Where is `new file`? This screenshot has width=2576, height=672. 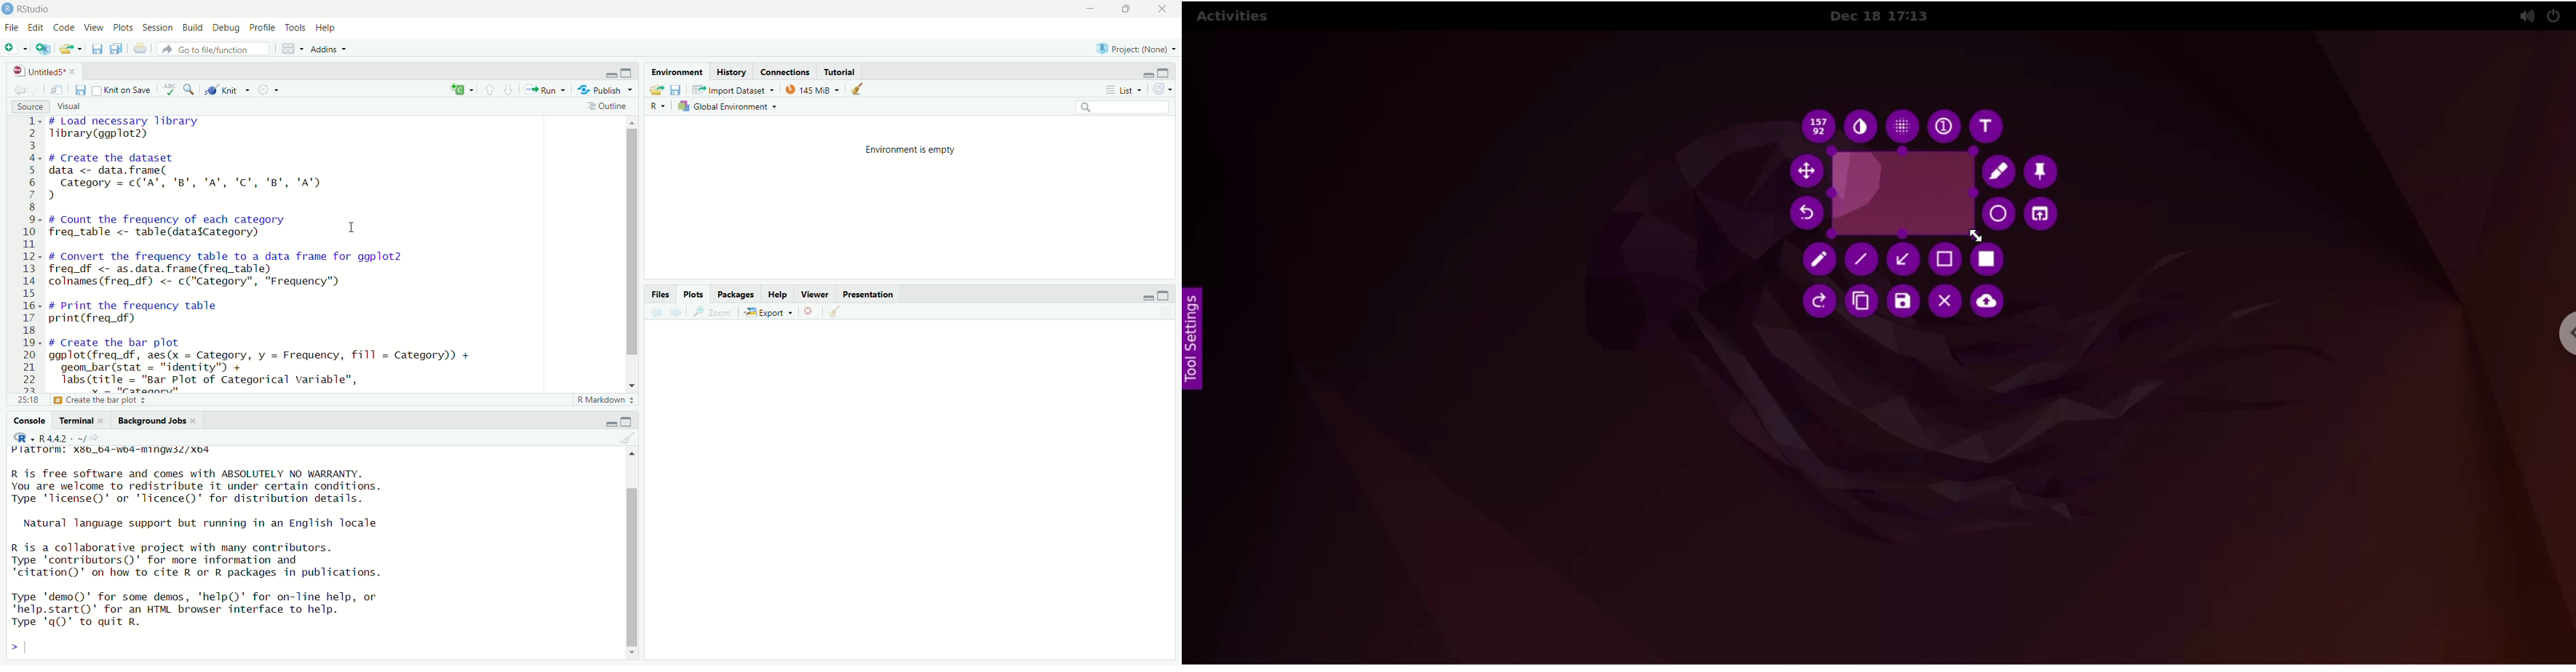
new file is located at coordinates (14, 49).